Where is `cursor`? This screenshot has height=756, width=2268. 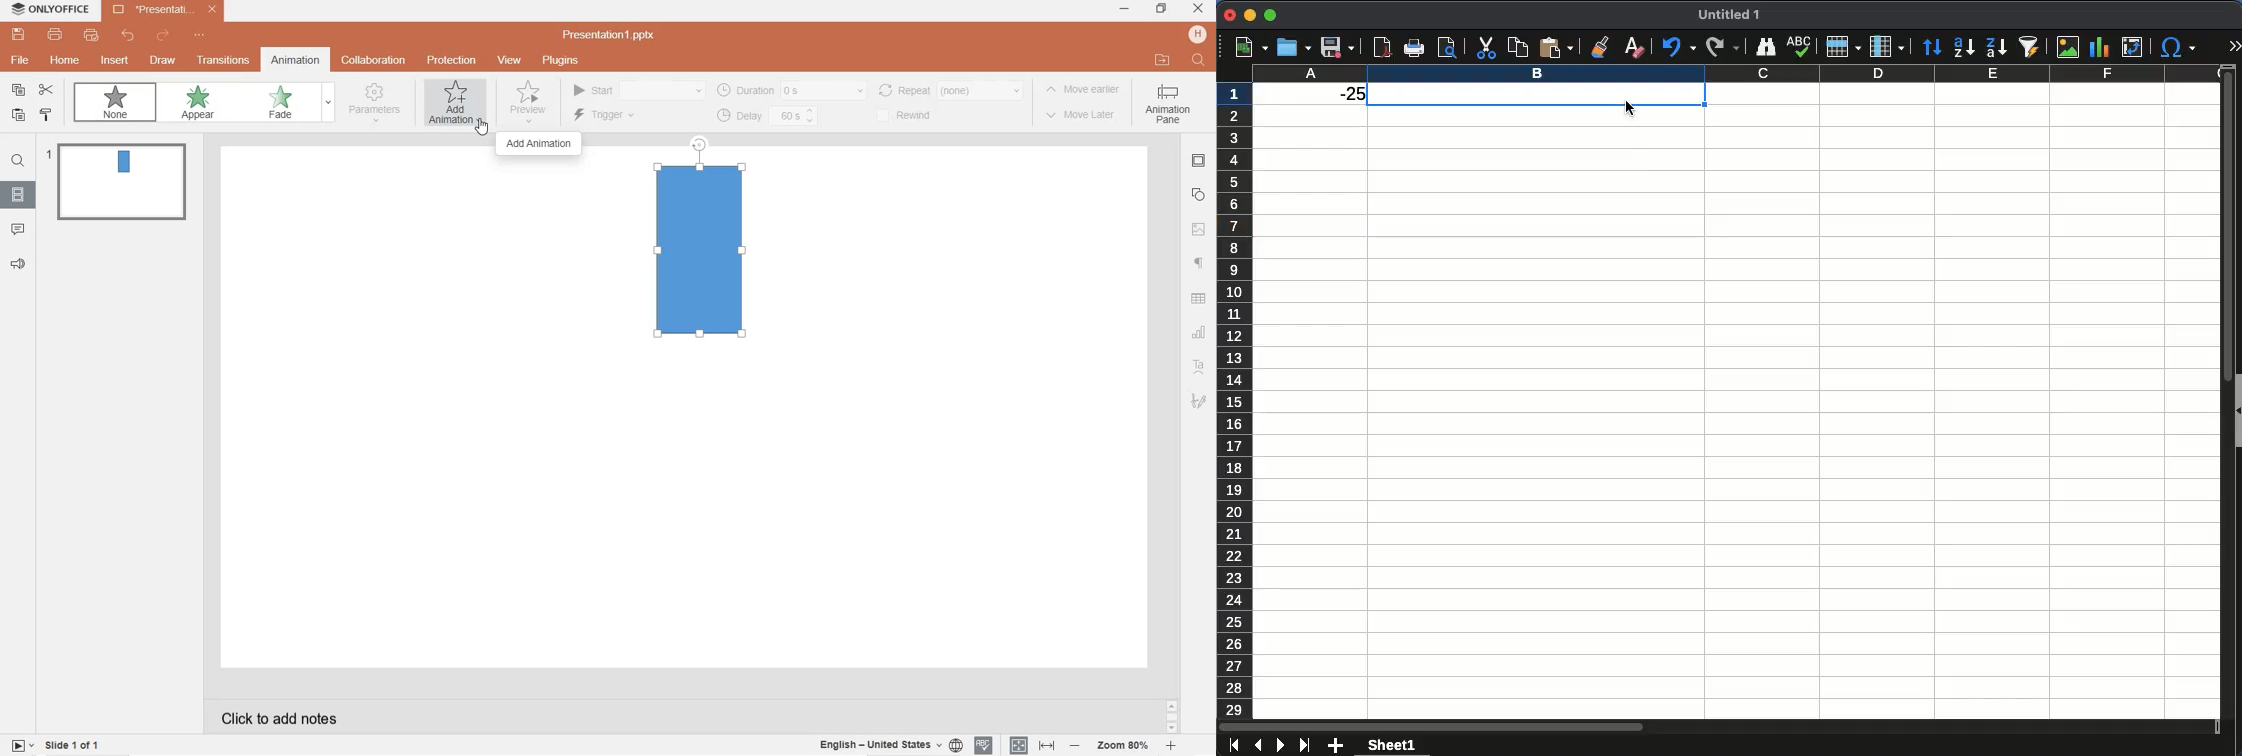 cursor is located at coordinates (1633, 115).